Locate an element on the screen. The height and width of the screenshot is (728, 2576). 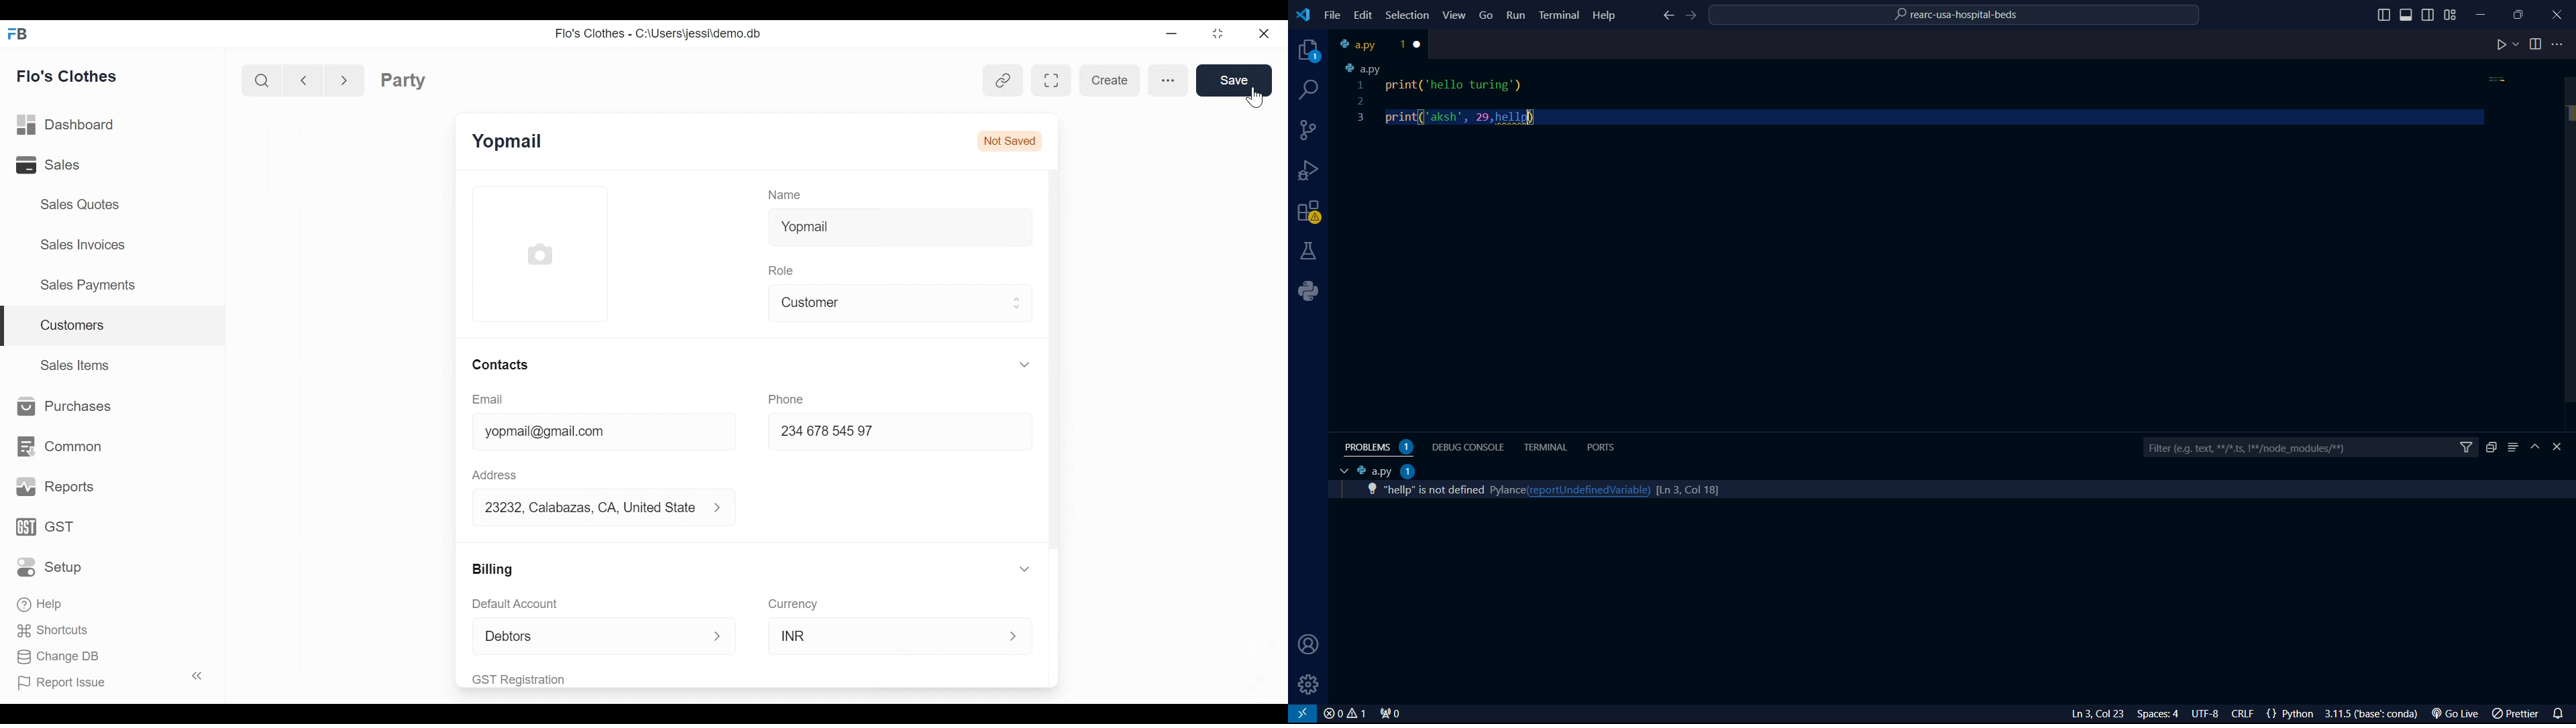
Currency is located at coordinates (795, 603).